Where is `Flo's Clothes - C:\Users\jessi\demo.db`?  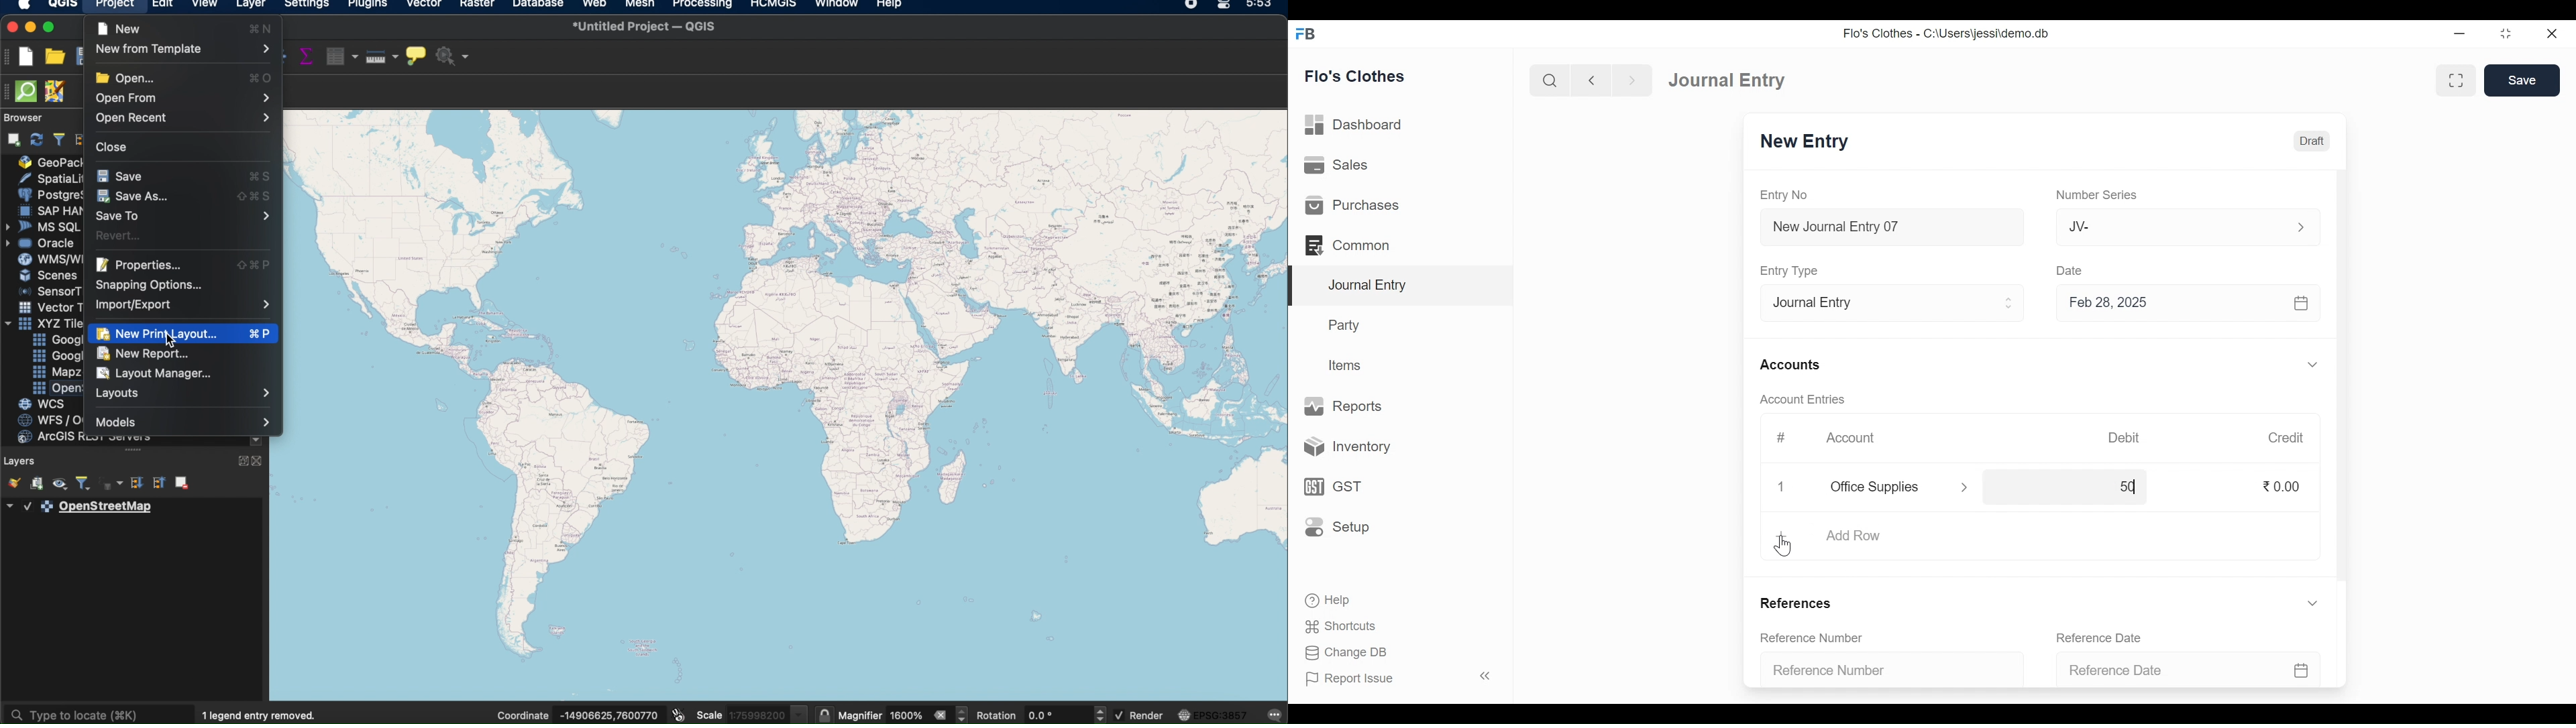 Flo's Clothes - C:\Users\jessi\demo.db is located at coordinates (1948, 34).